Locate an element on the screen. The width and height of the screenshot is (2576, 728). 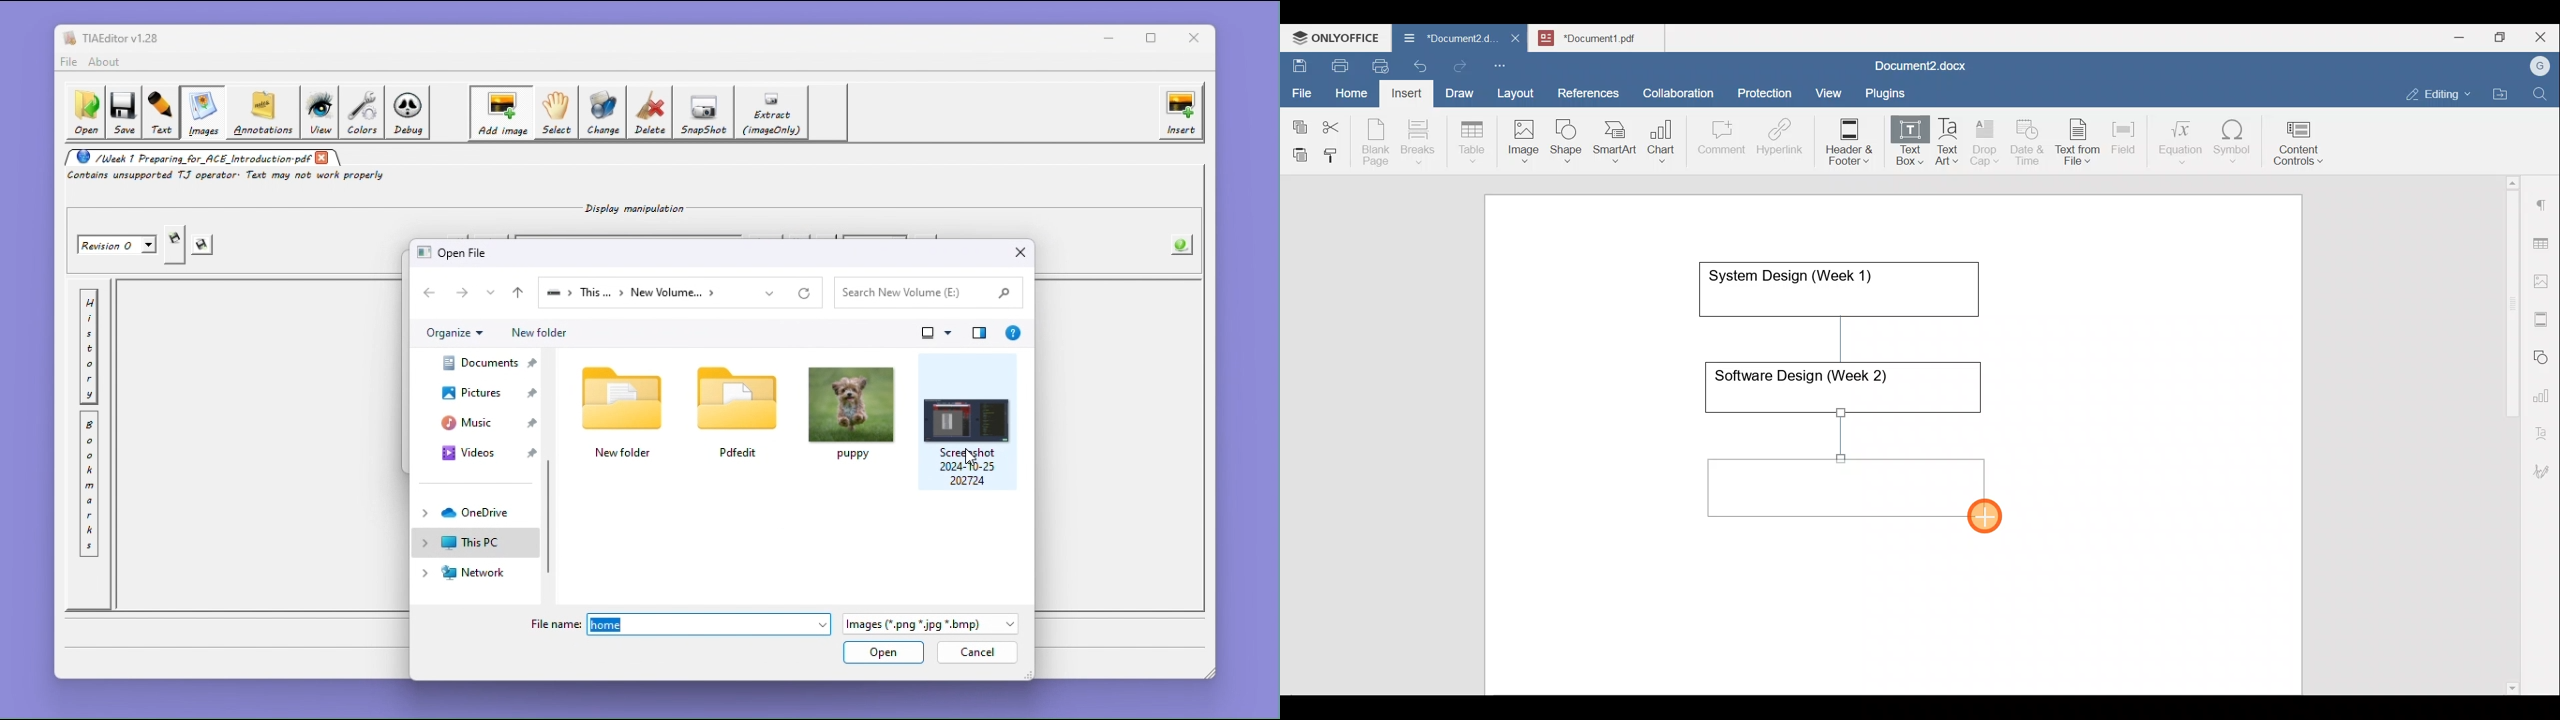
Field is located at coordinates (2123, 135).